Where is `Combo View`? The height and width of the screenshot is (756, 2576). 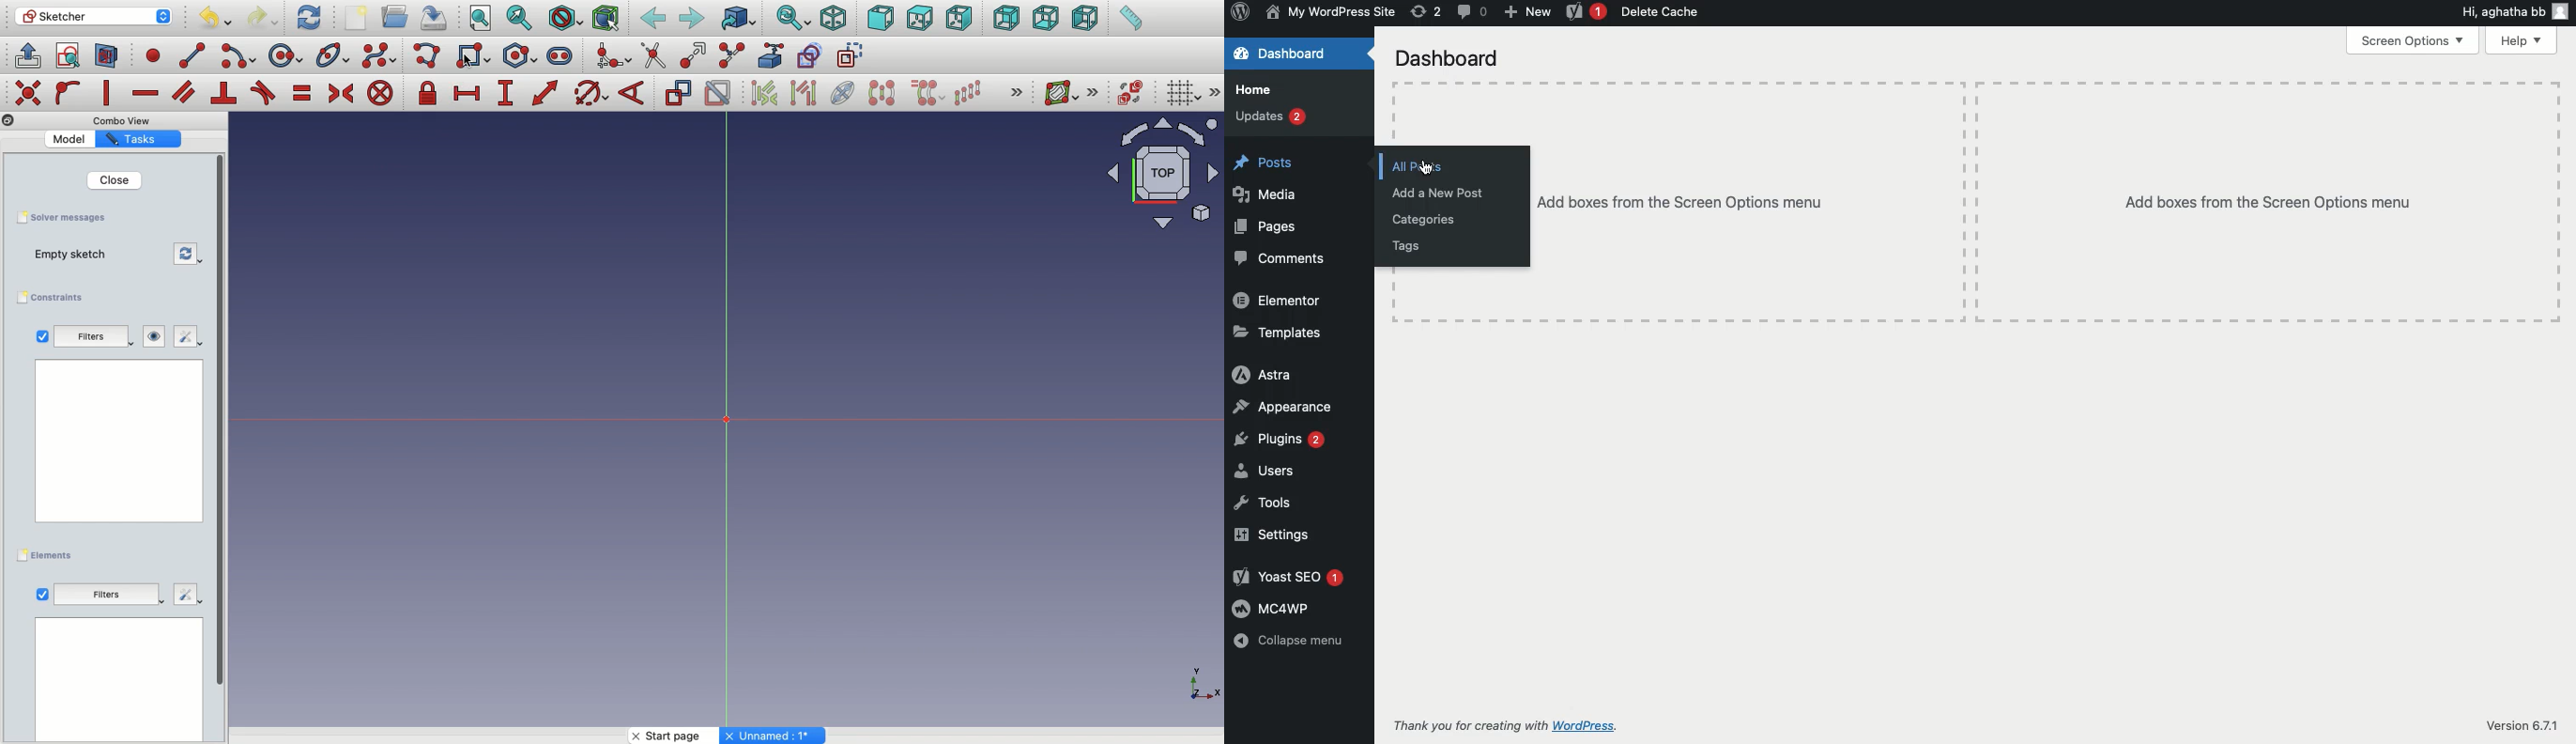
Combo View is located at coordinates (123, 120).